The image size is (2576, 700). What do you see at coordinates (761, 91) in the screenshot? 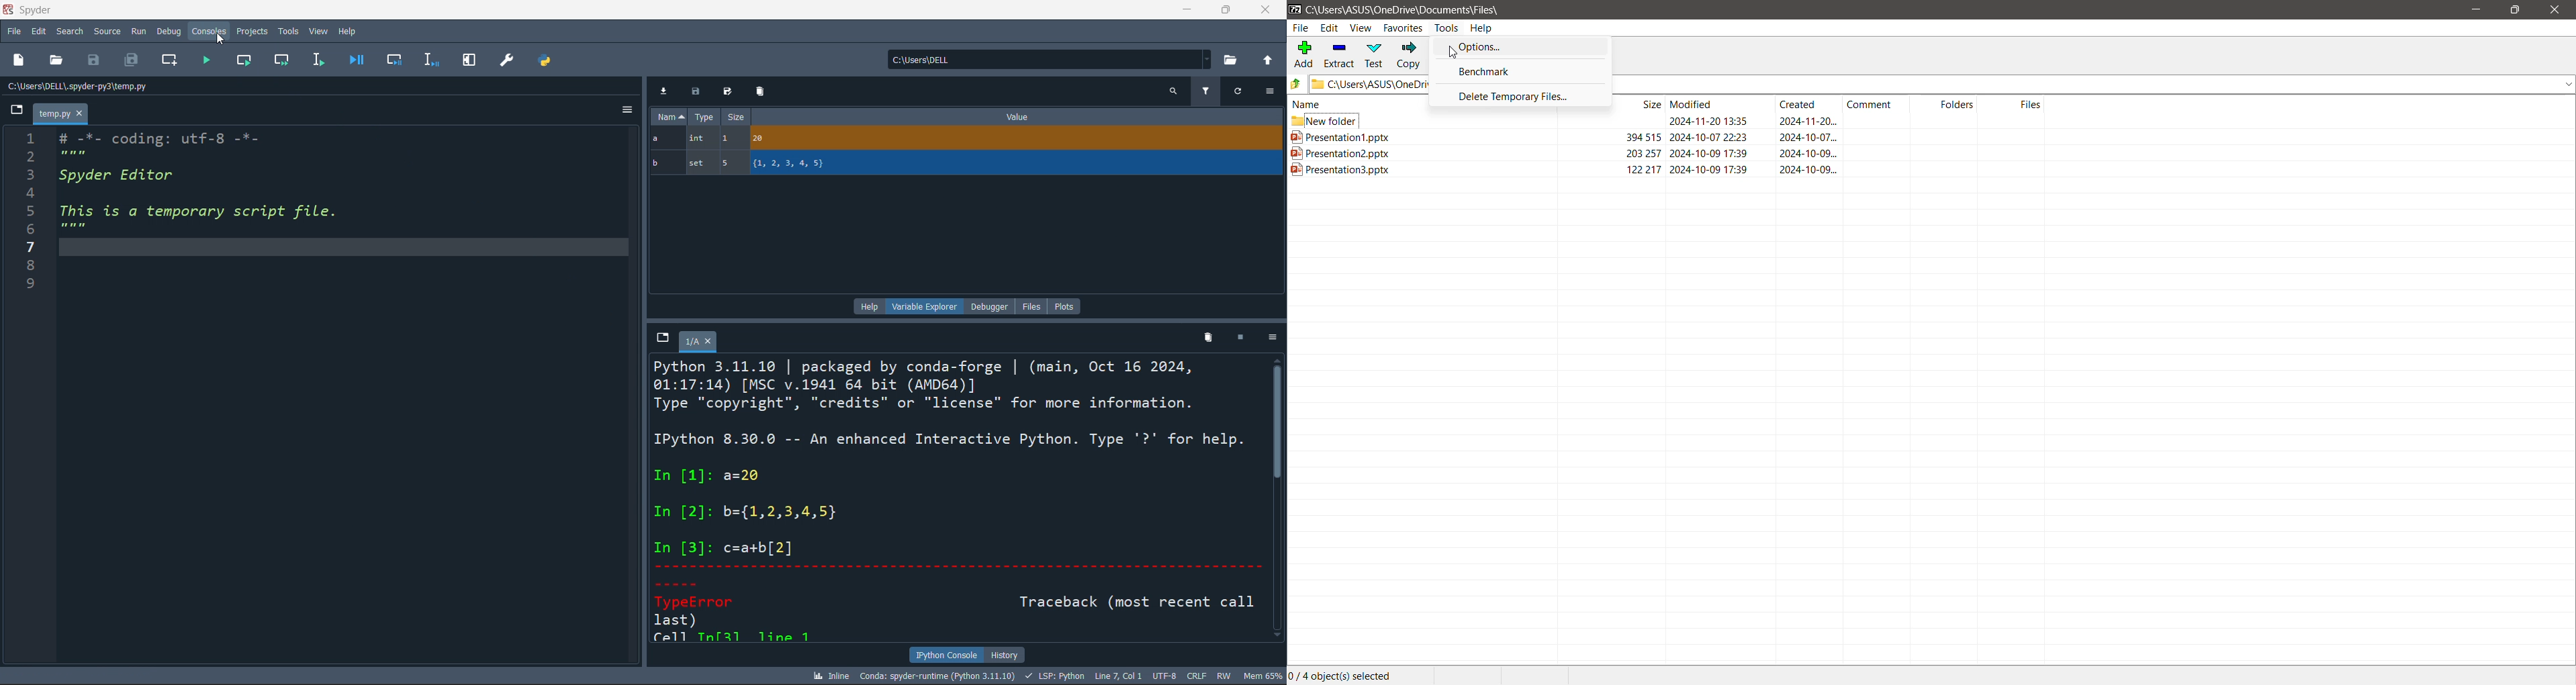
I see `delete` at bounding box center [761, 91].